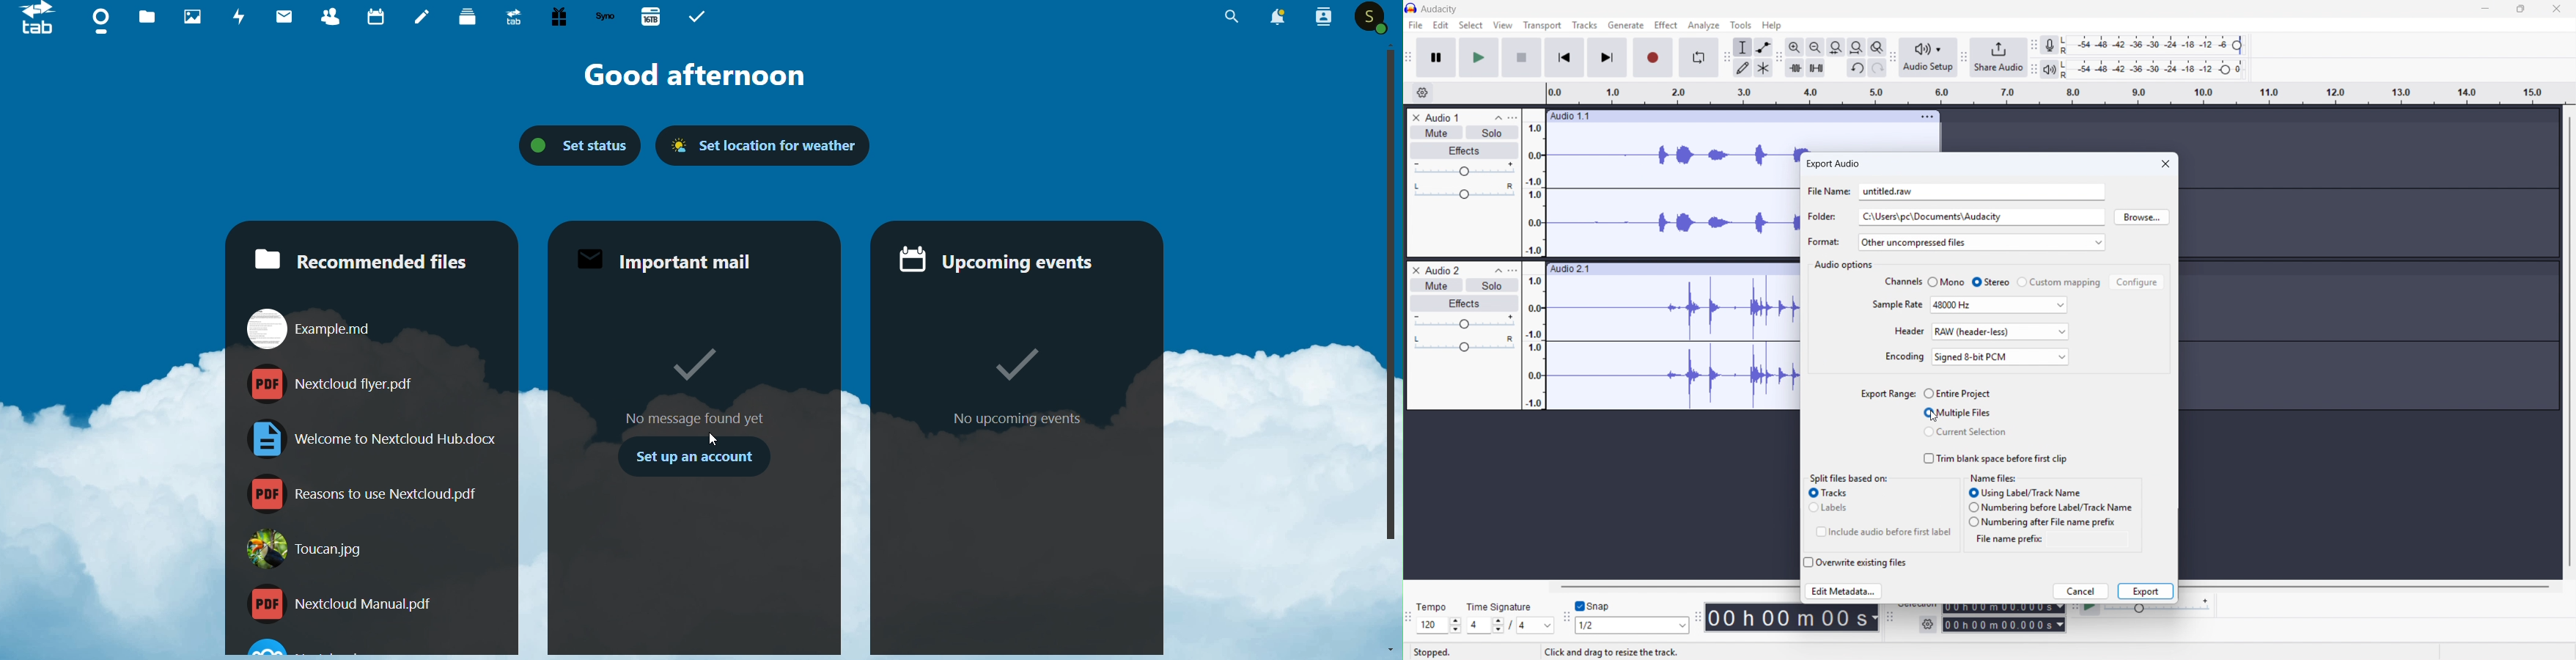 Image resolution: width=2576 pixels, height=672 pixels. I want to click on Nextcloud Manual.pdf, so click(338, 606).